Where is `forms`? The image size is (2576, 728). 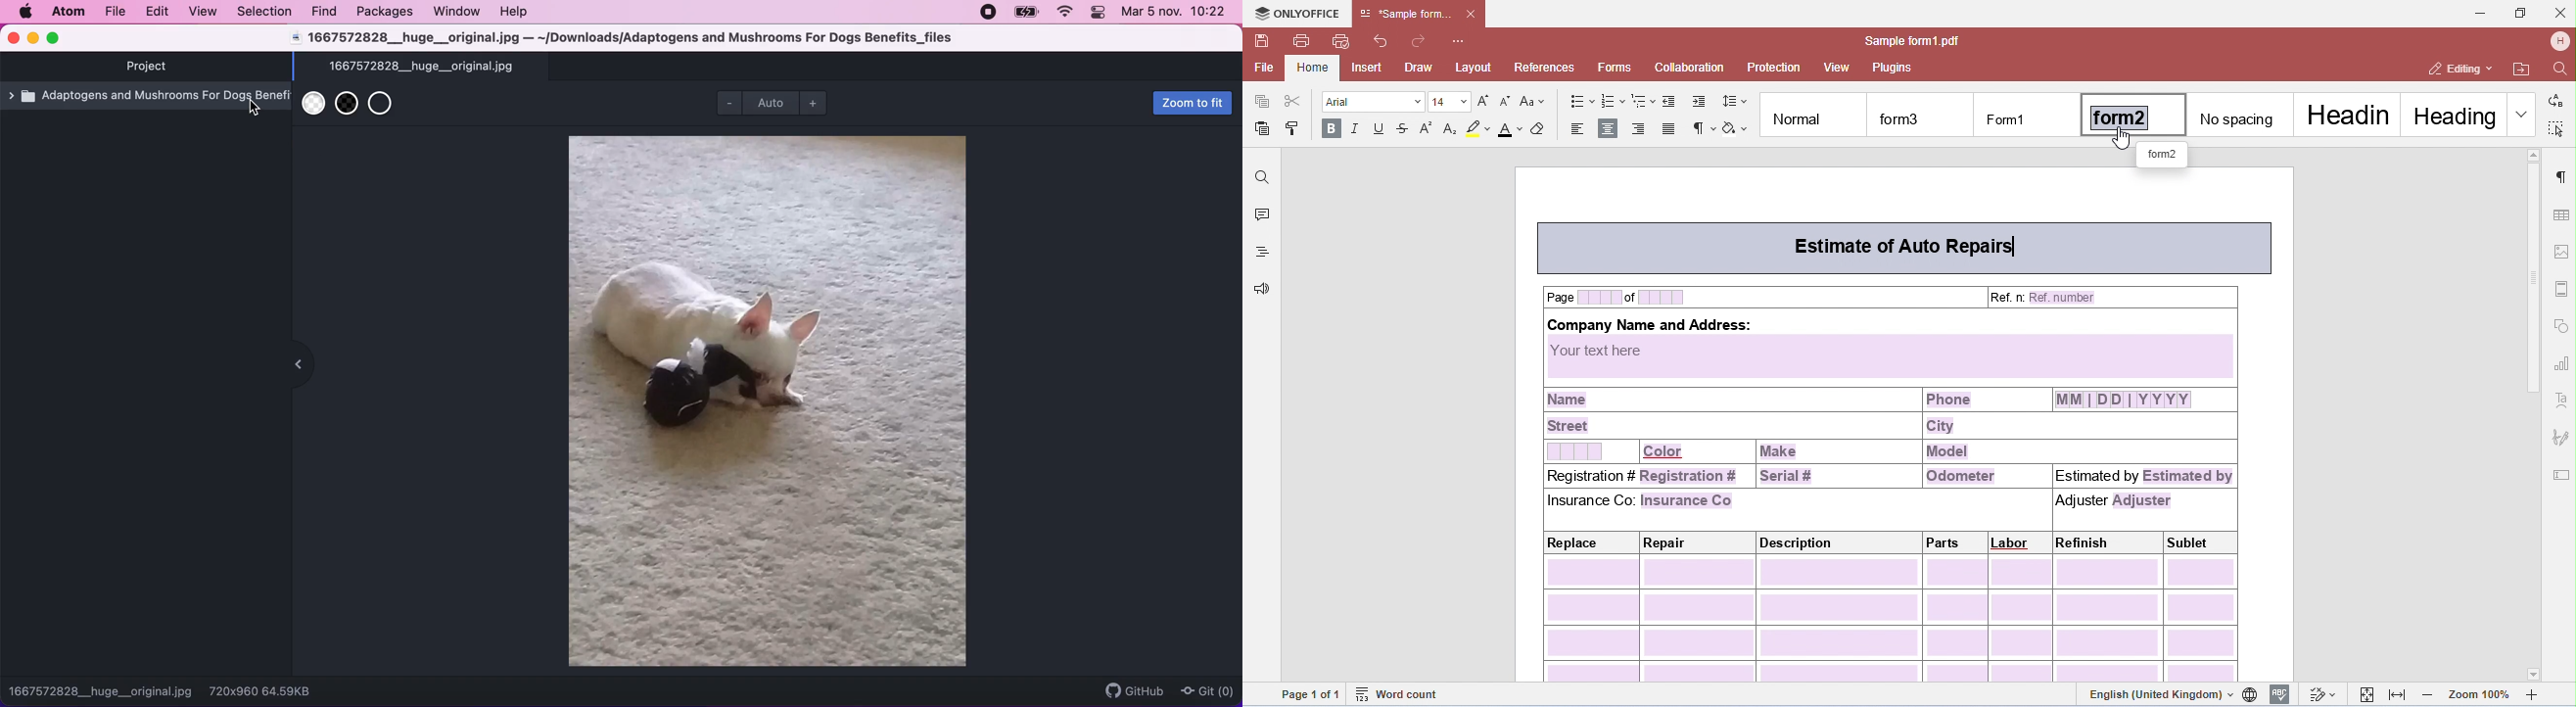
forms is located at coordinates (1616, 68).